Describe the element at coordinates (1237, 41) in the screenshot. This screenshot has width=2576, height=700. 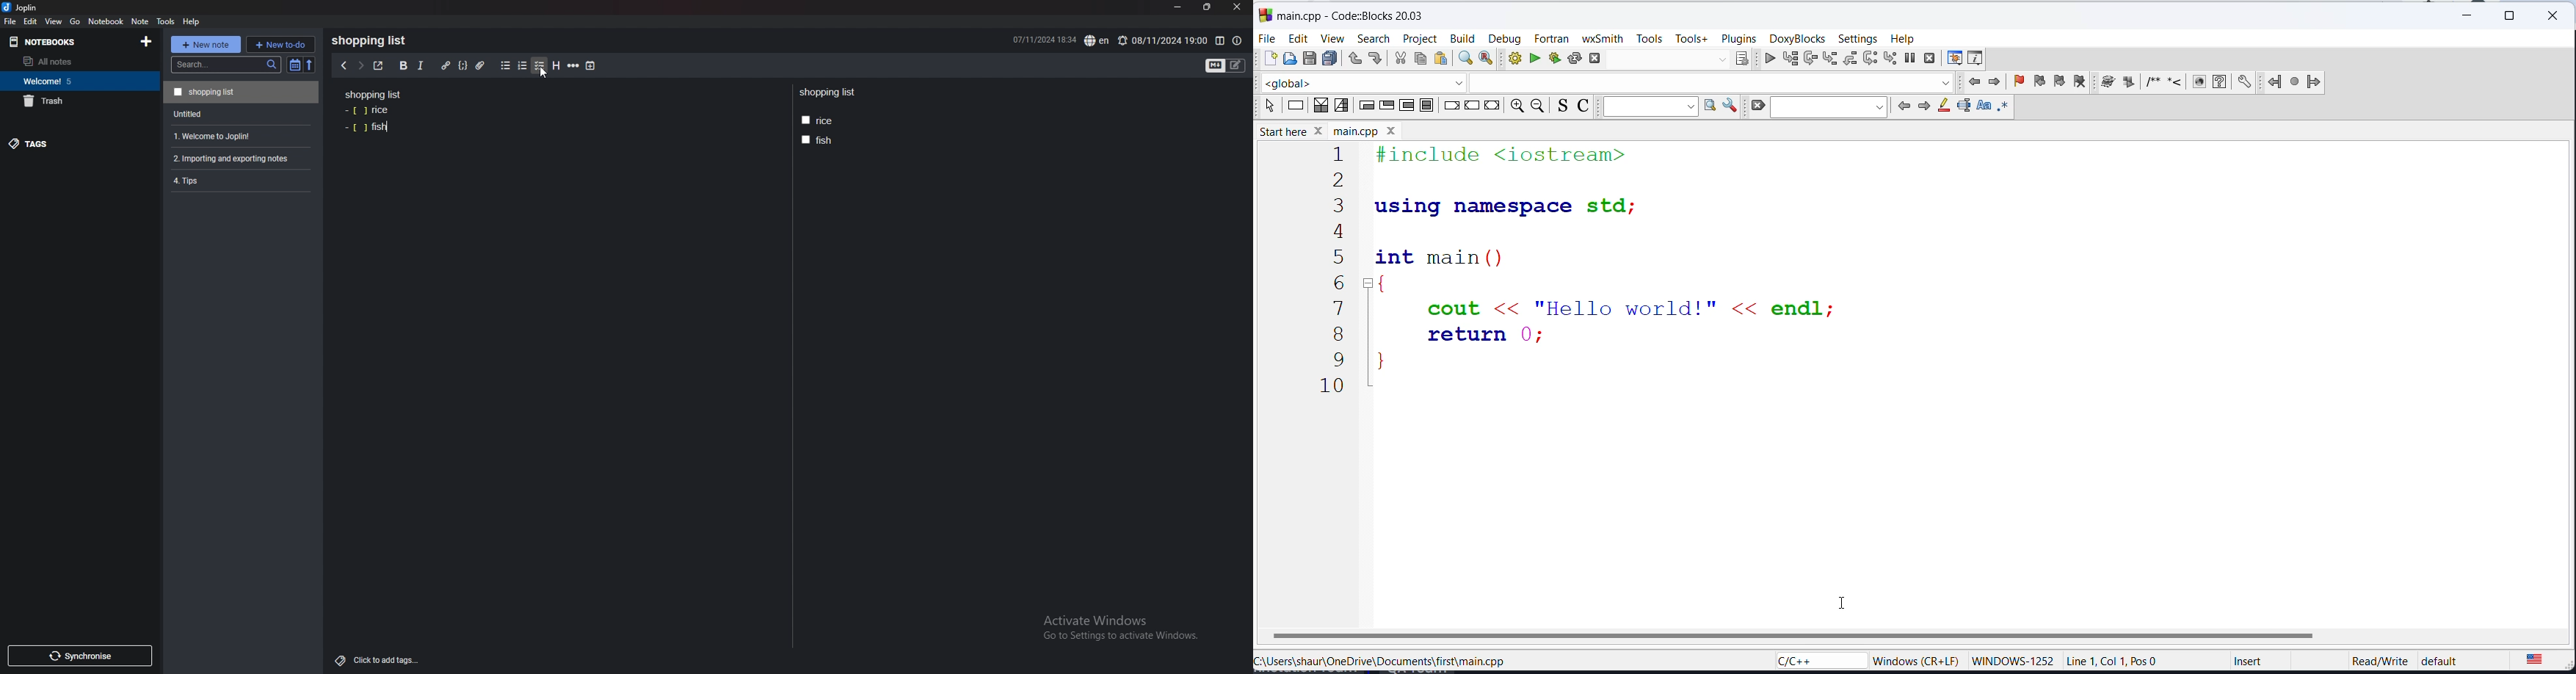
I see `note properties` at that location.